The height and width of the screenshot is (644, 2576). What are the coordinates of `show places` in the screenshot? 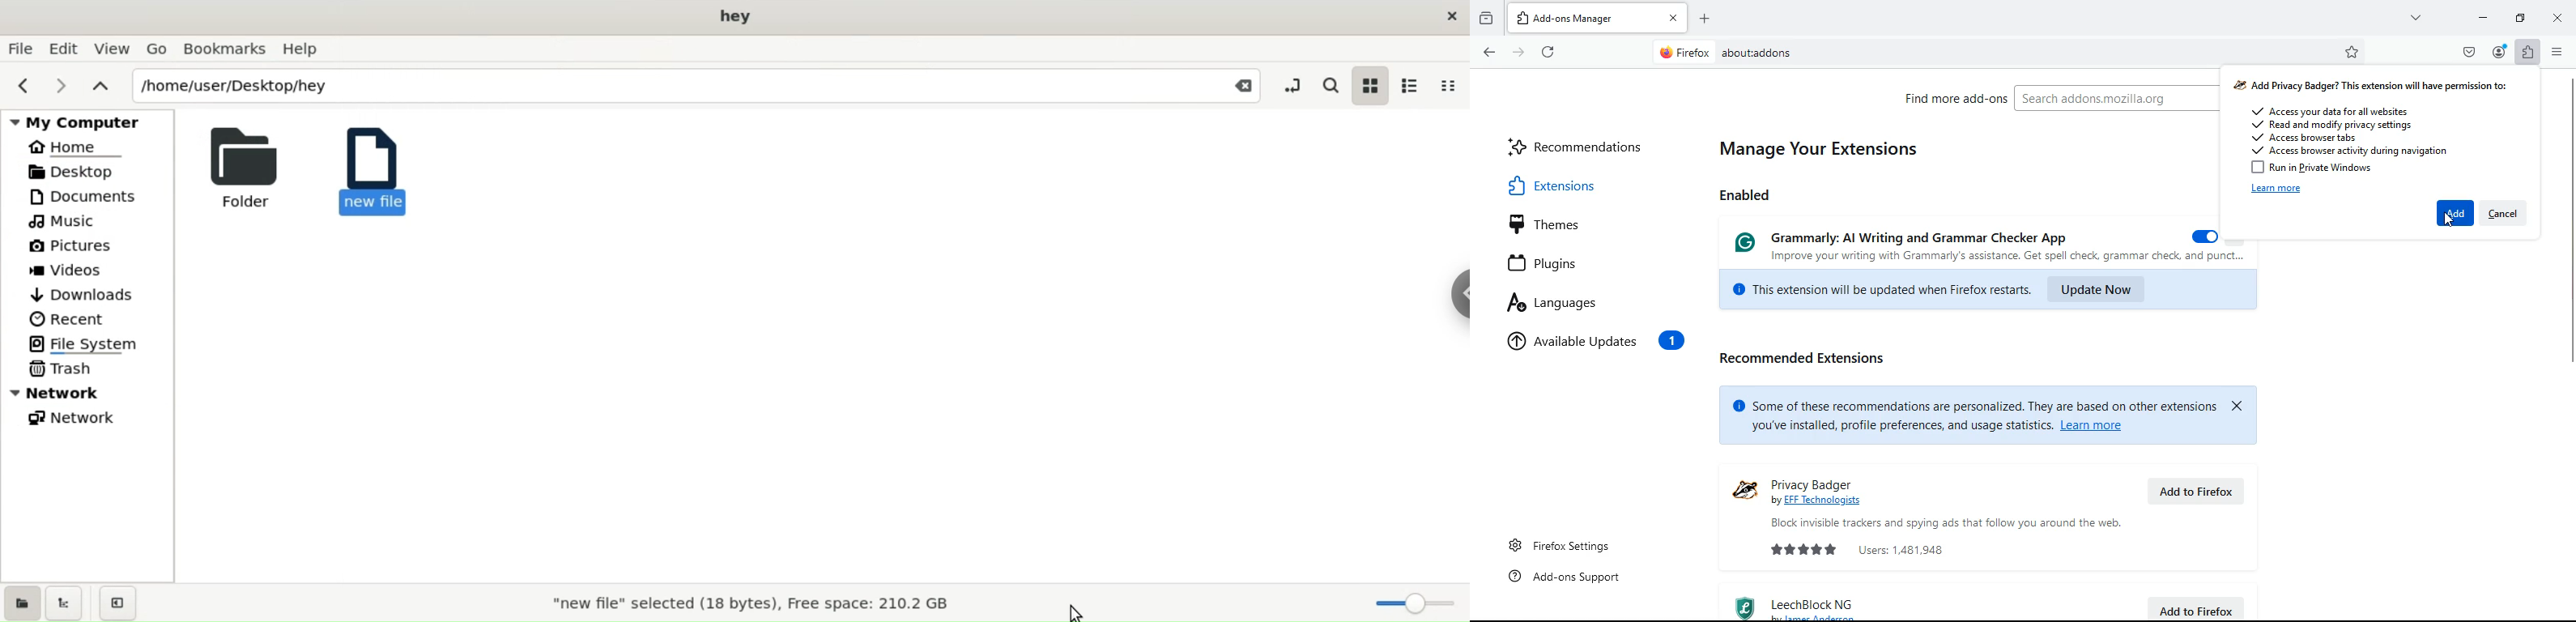 It's located at (21, 602).